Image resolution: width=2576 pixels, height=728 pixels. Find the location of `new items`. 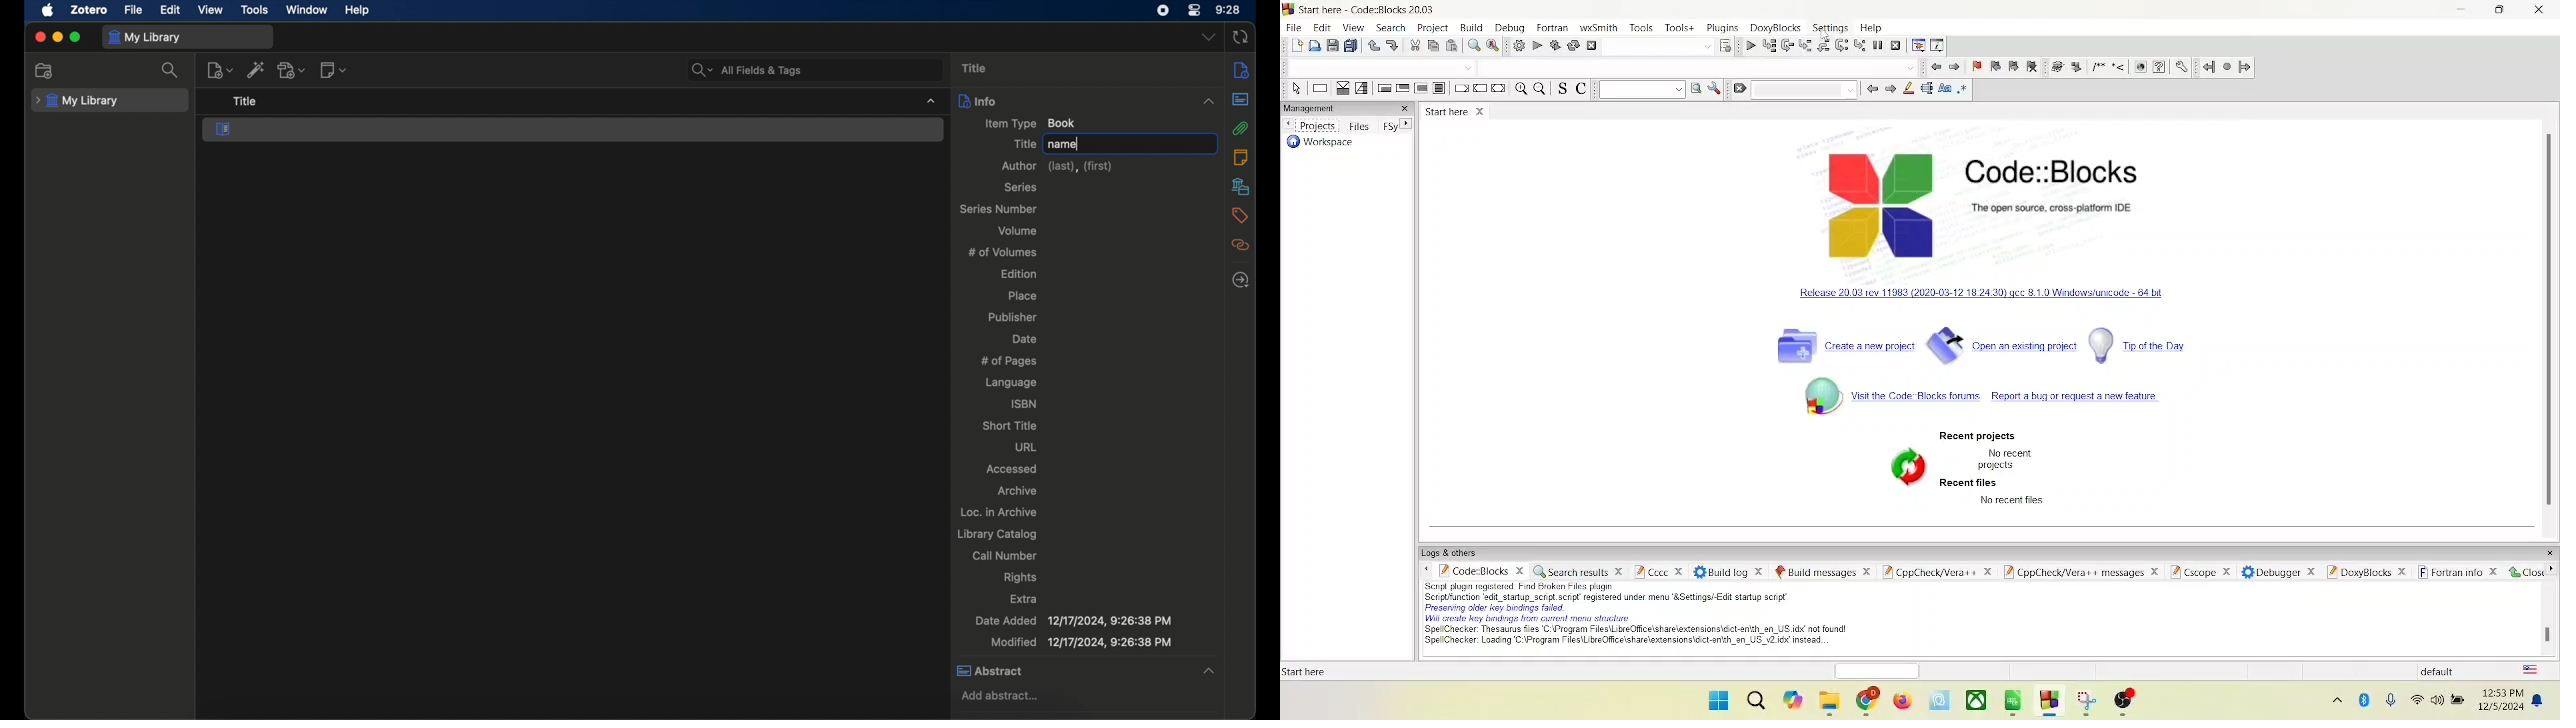

new items is located at coordinates (220, 70).